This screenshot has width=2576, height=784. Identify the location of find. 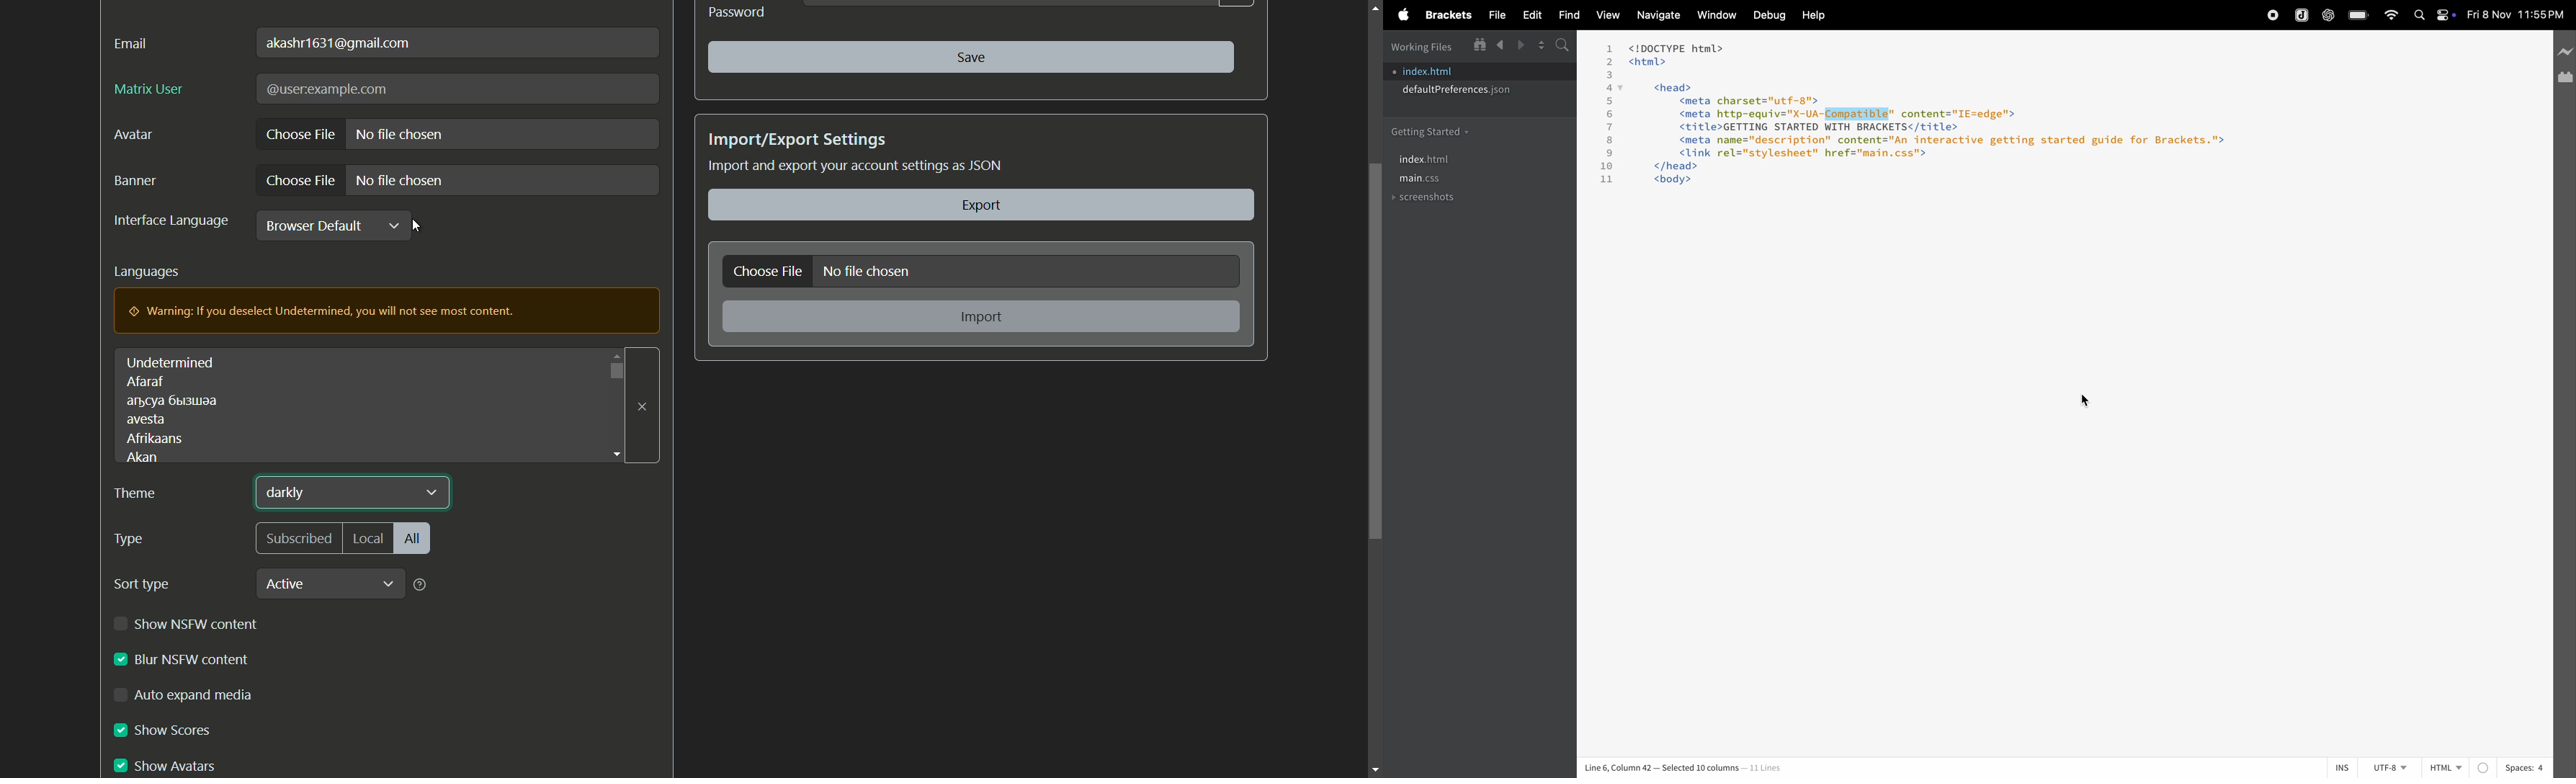
(1567, 15).